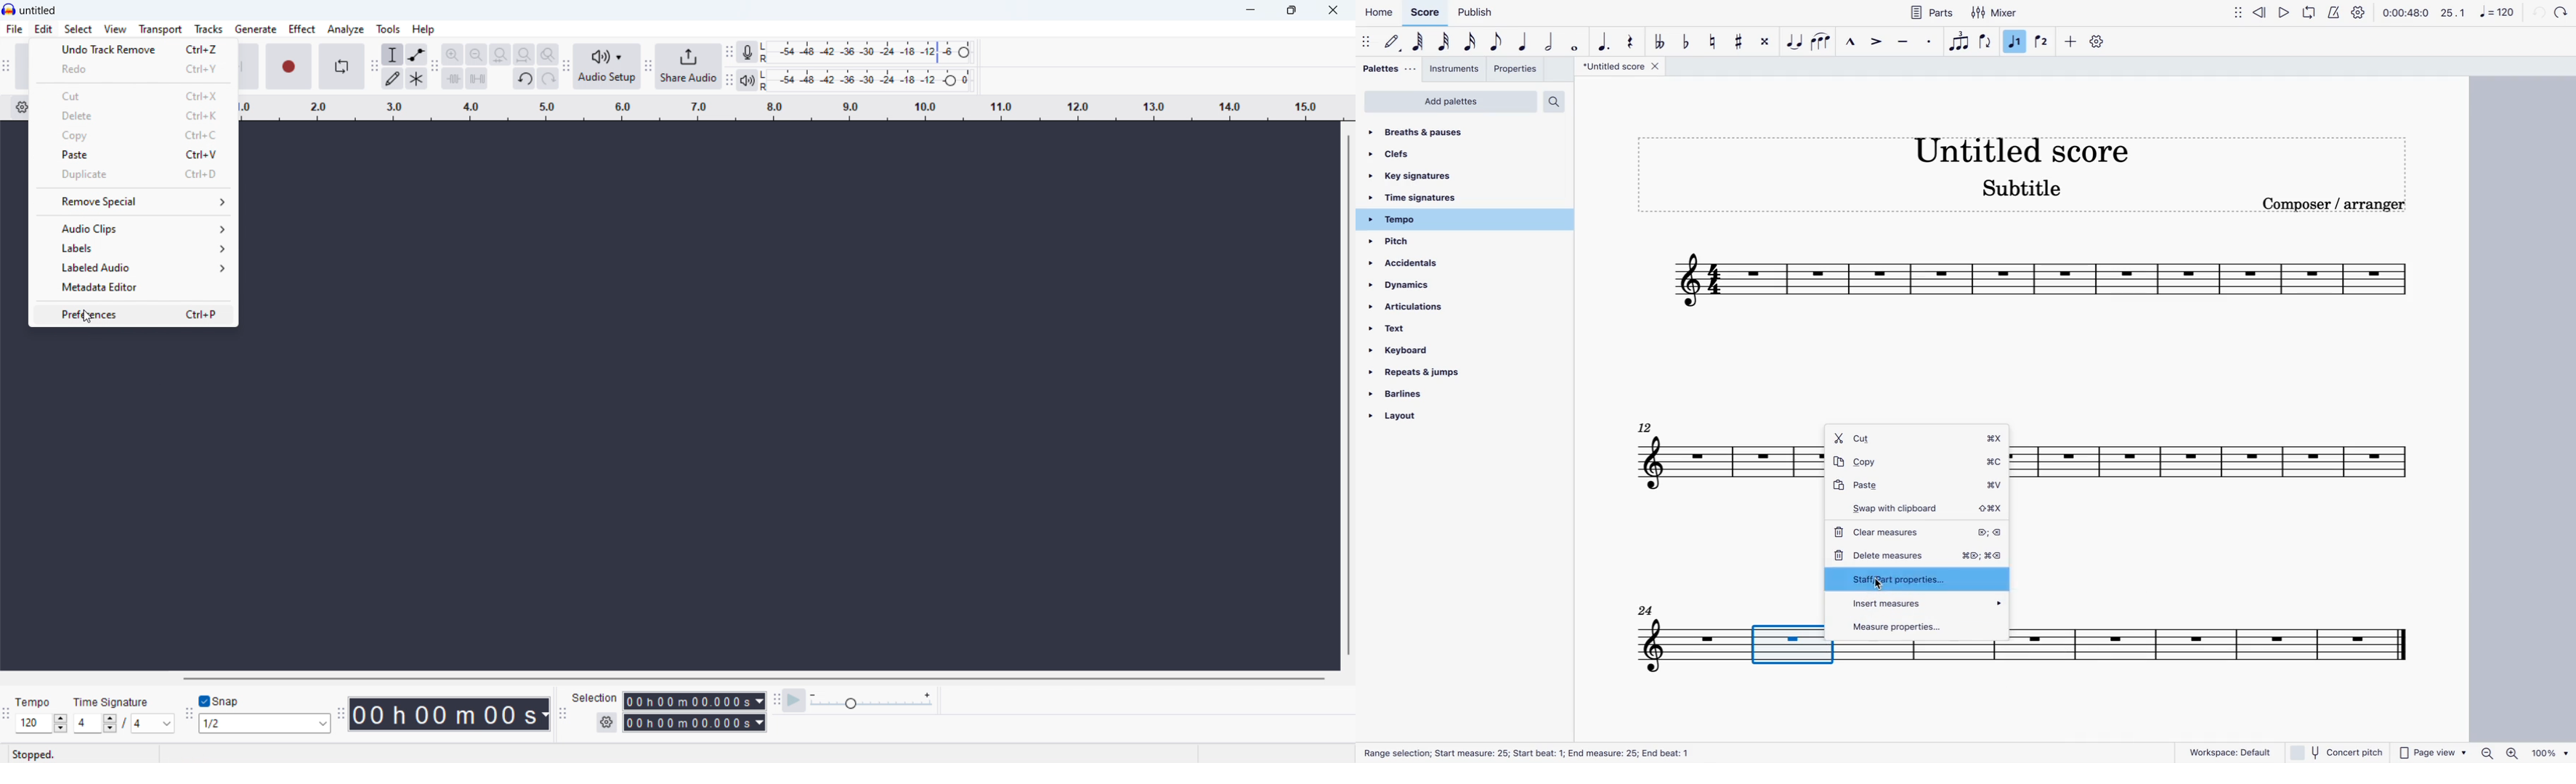 The width and height of the screenshot is (2576, 784). What do you see at coordinates (88, 318) in the screenshot?
I see `cursor` at bounding box center [88, 318].